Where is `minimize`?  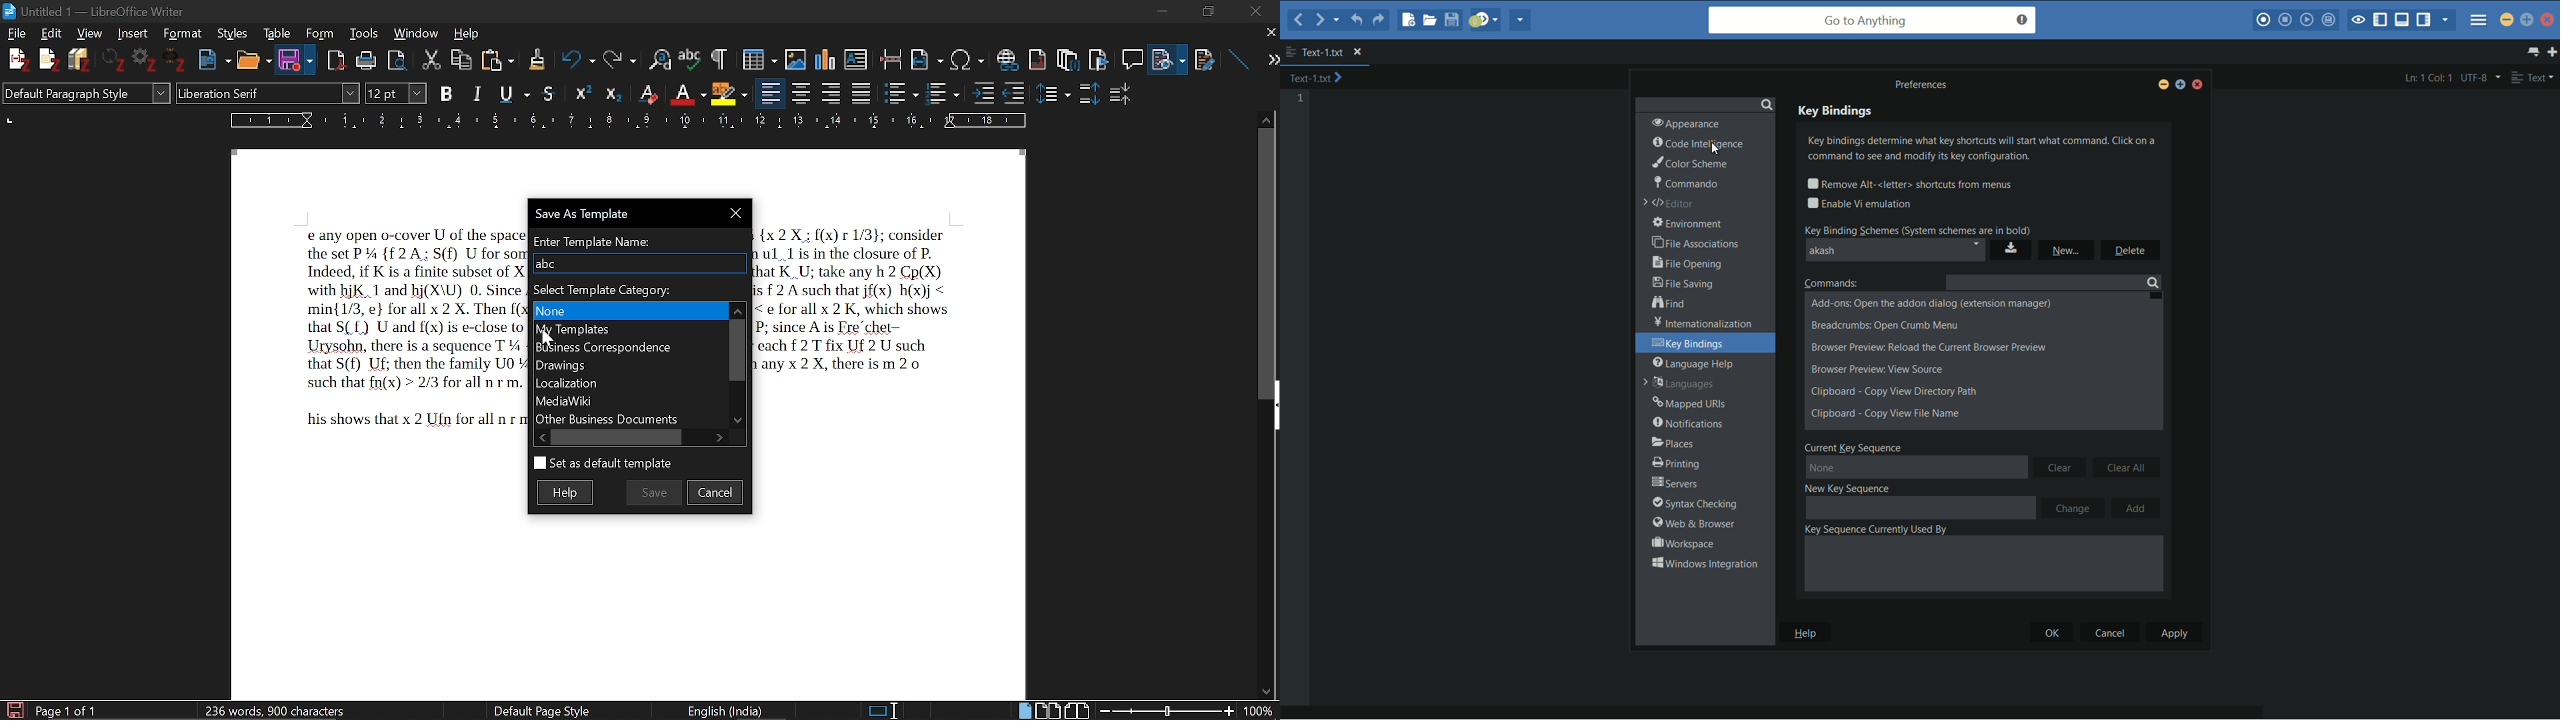
minimize is located at coordinates (2507, 19).